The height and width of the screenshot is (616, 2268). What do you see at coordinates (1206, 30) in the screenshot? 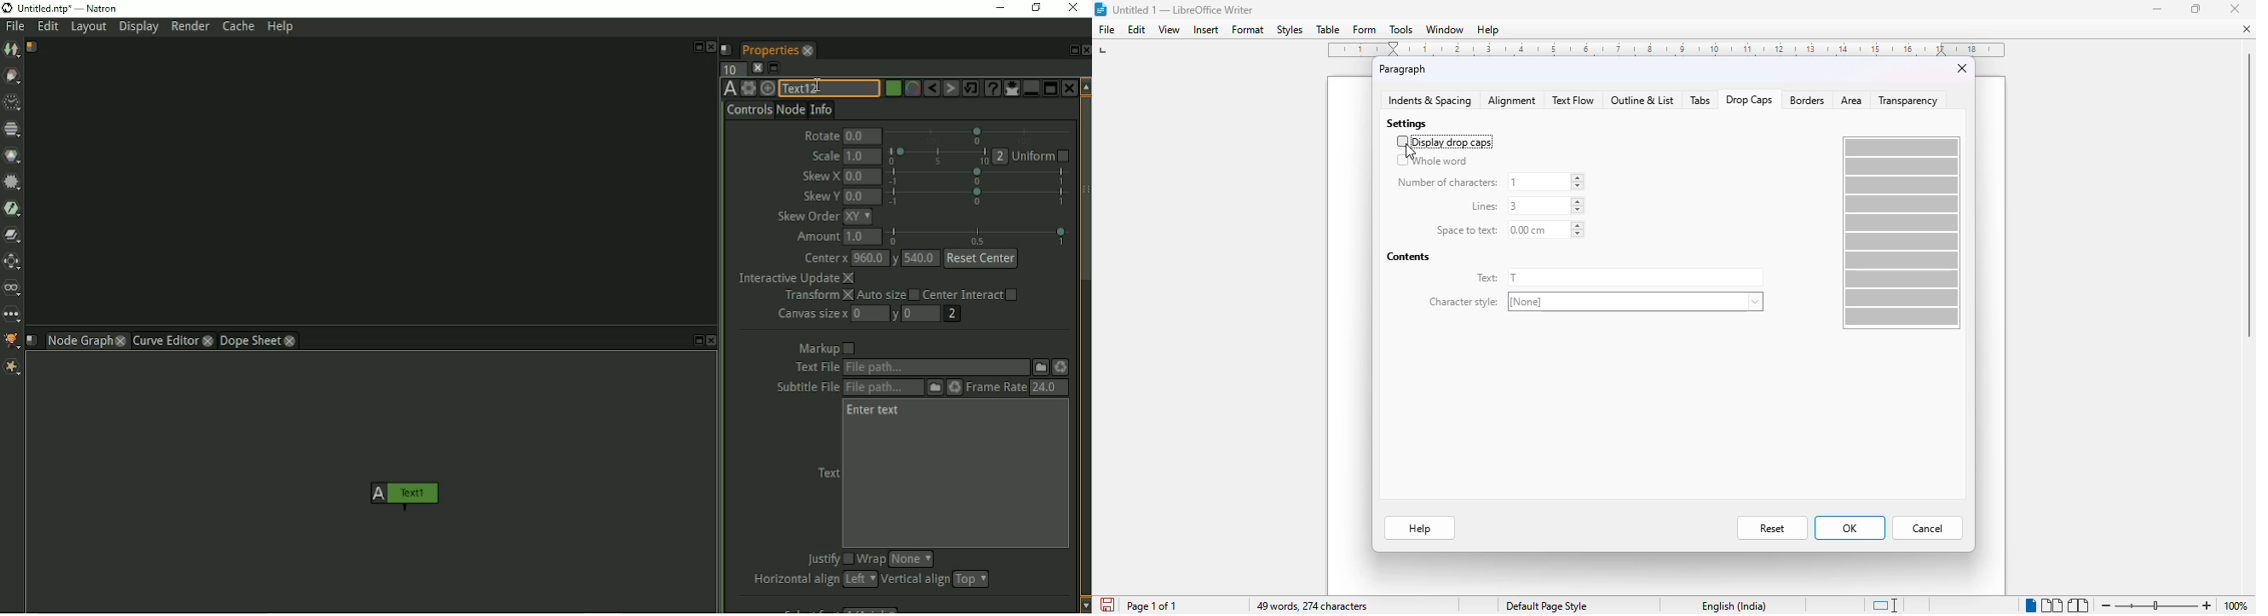
I see `insert` at bounding box center [1206, 30].